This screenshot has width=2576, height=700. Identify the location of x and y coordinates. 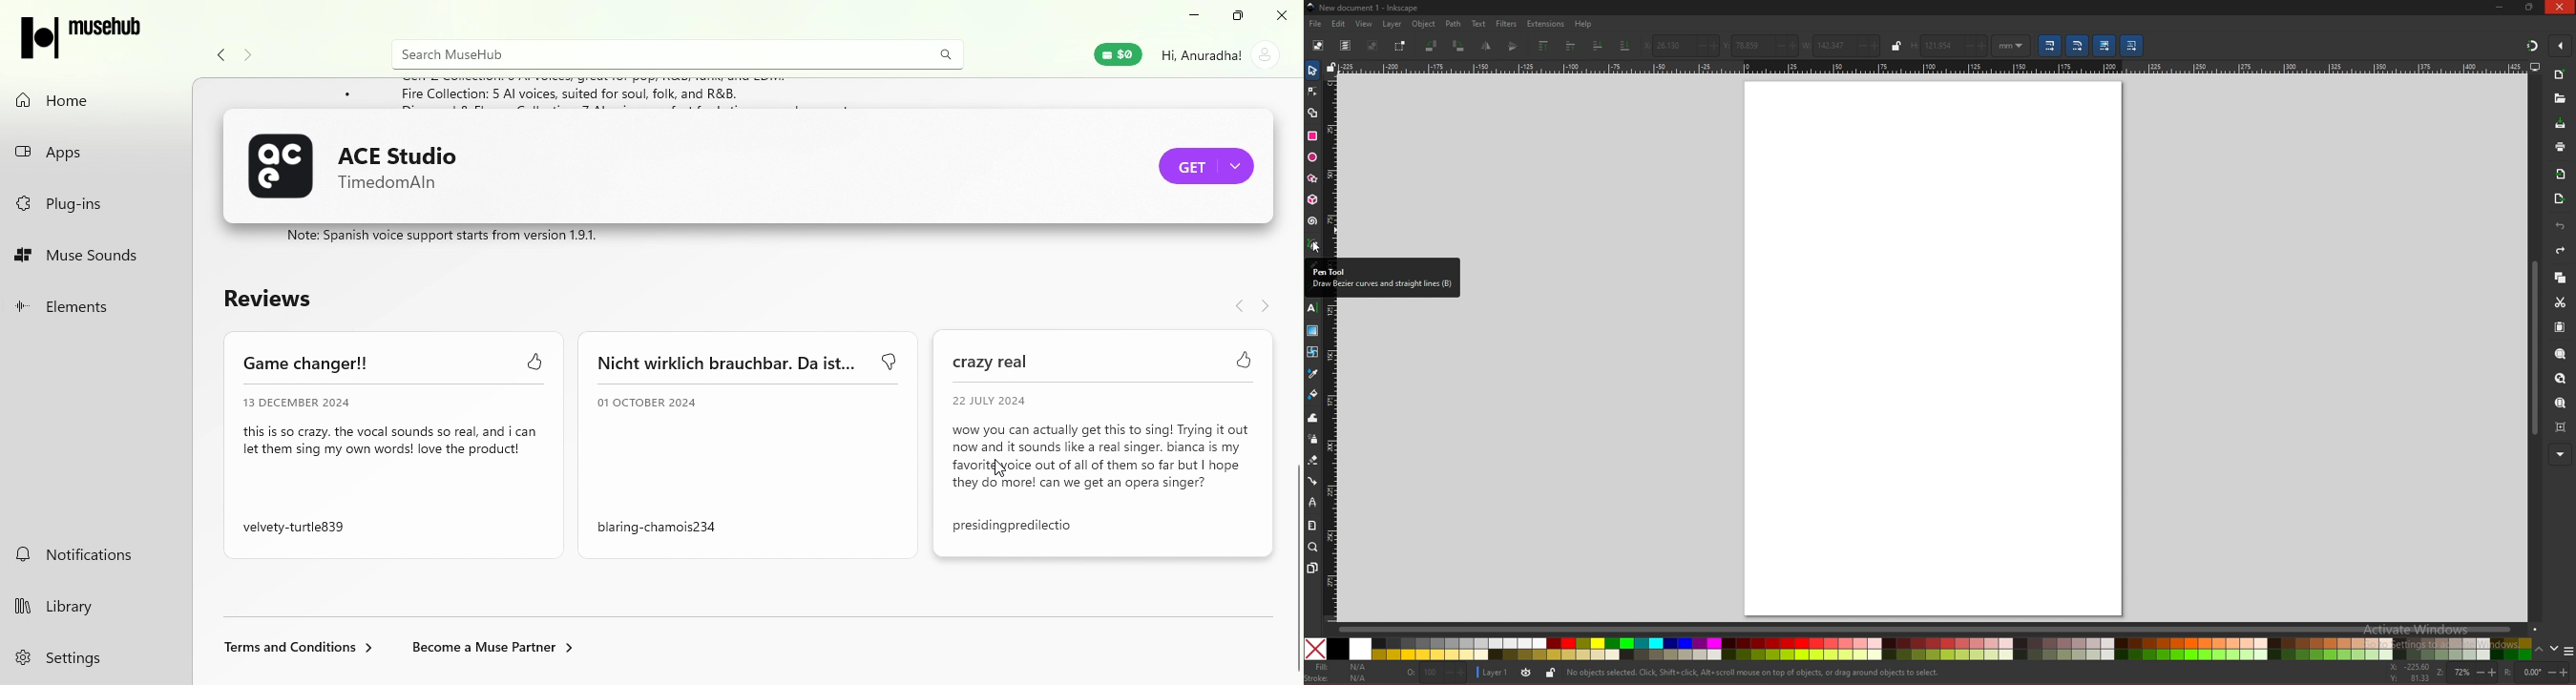
(2409, 672).